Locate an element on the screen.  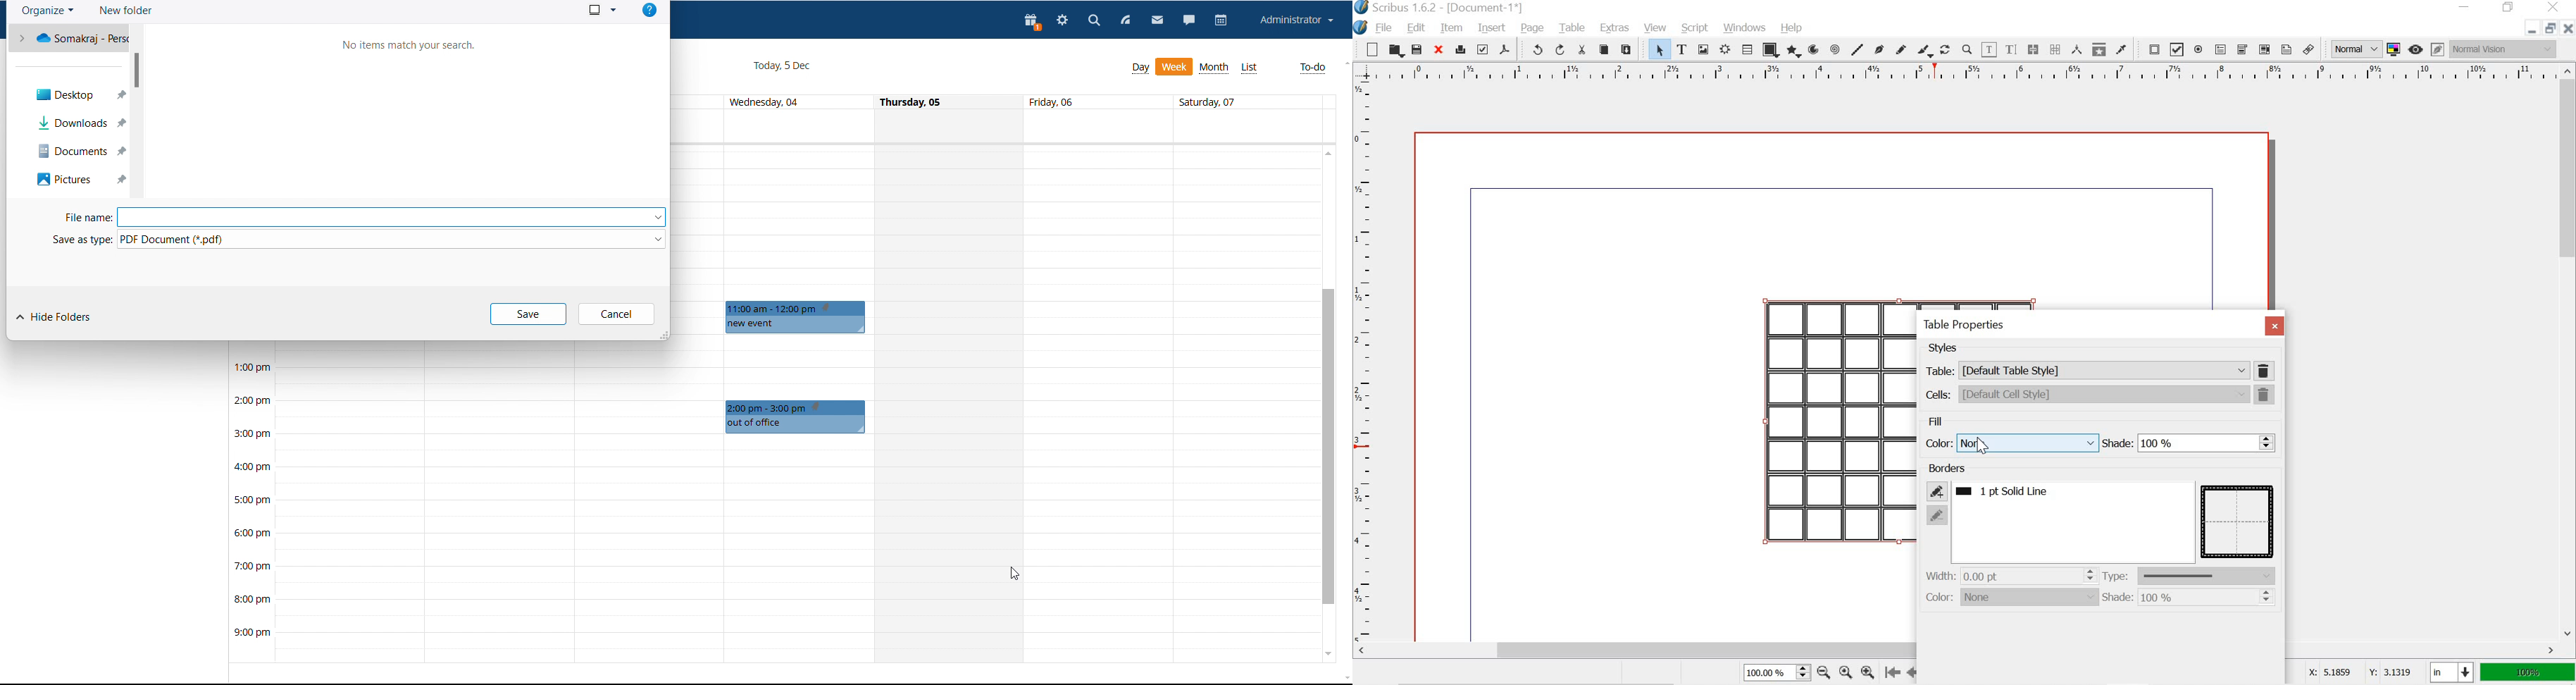
in is located at coordinates (2450, 673).